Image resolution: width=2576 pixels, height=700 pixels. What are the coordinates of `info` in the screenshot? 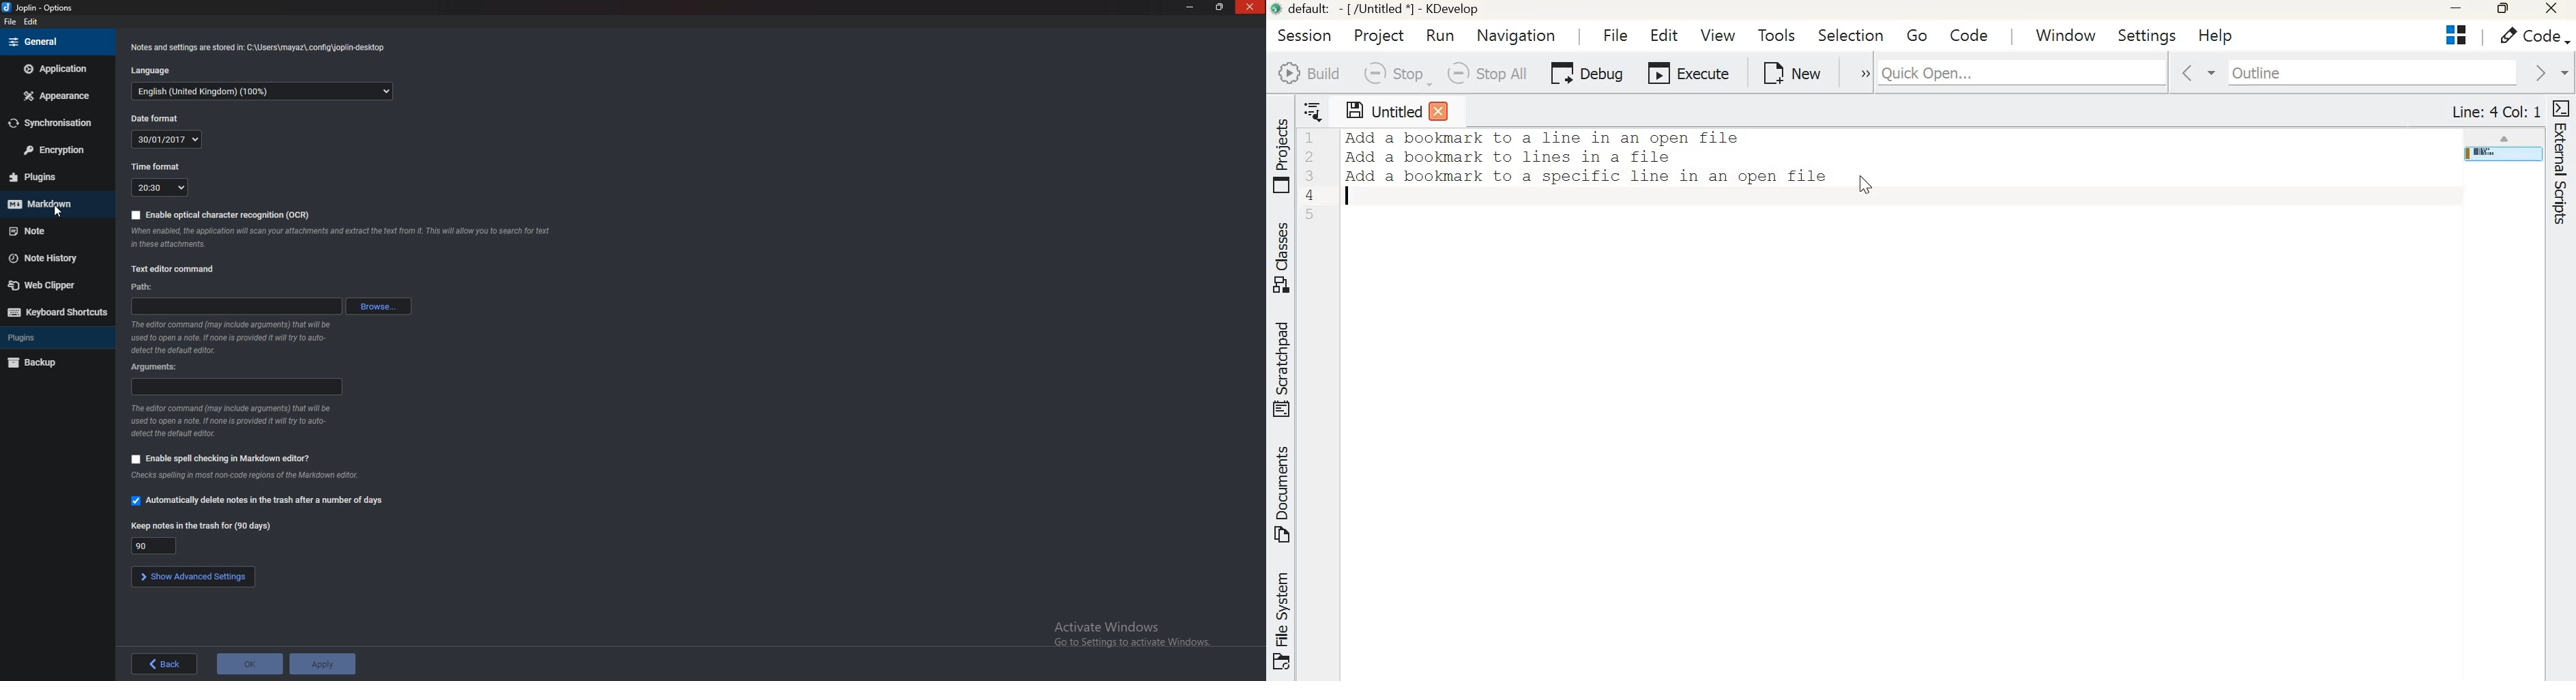 It's located at (263, 47).